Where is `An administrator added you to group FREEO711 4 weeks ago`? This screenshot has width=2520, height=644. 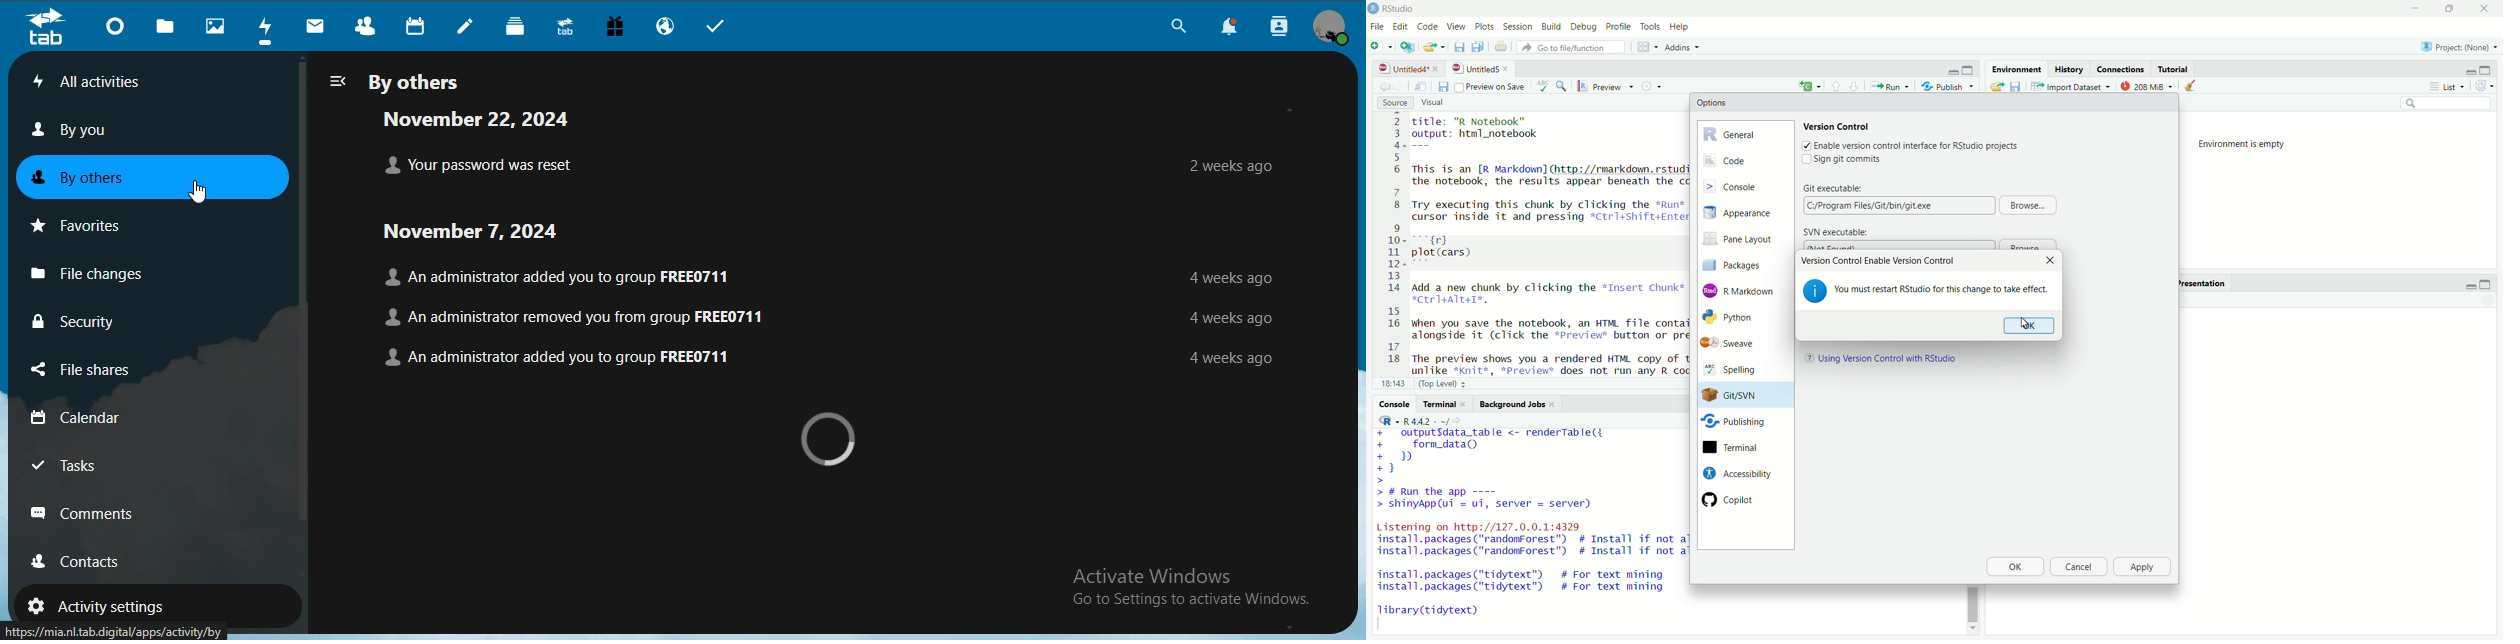 An administrator added you to group FREEO711 4 weeks ago is located at coordinates (828, 277).